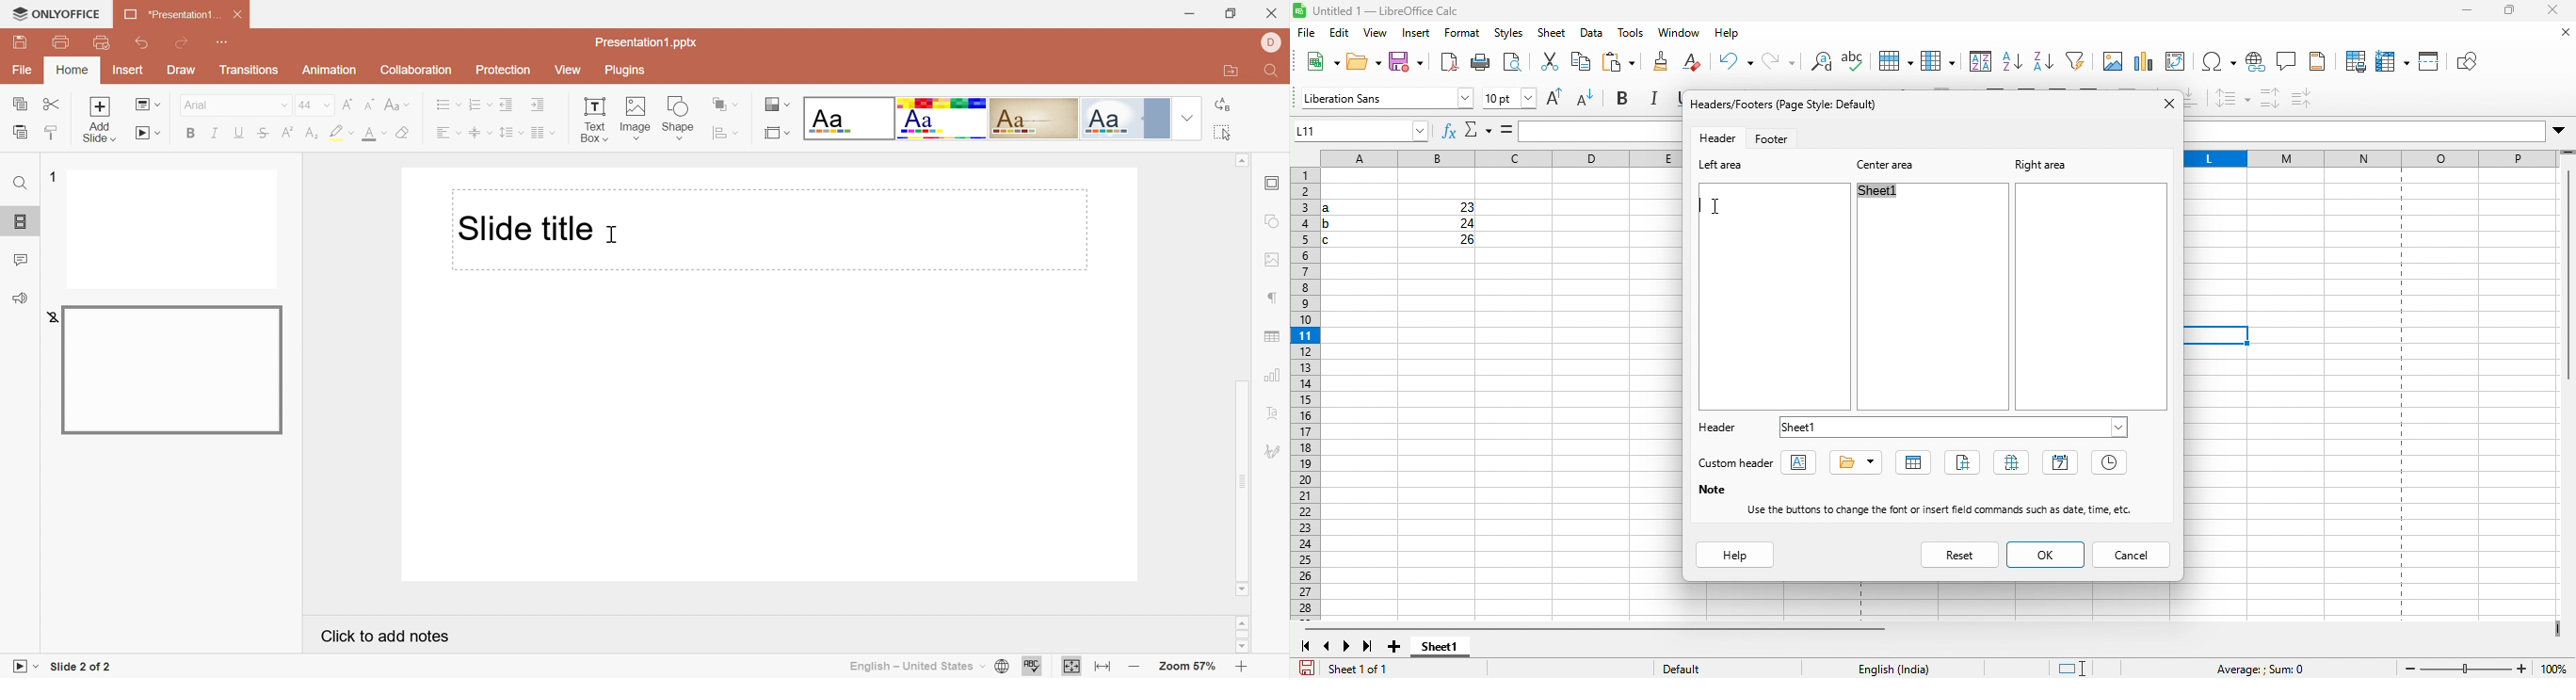  I want to click on Draw, so click(180, 70).